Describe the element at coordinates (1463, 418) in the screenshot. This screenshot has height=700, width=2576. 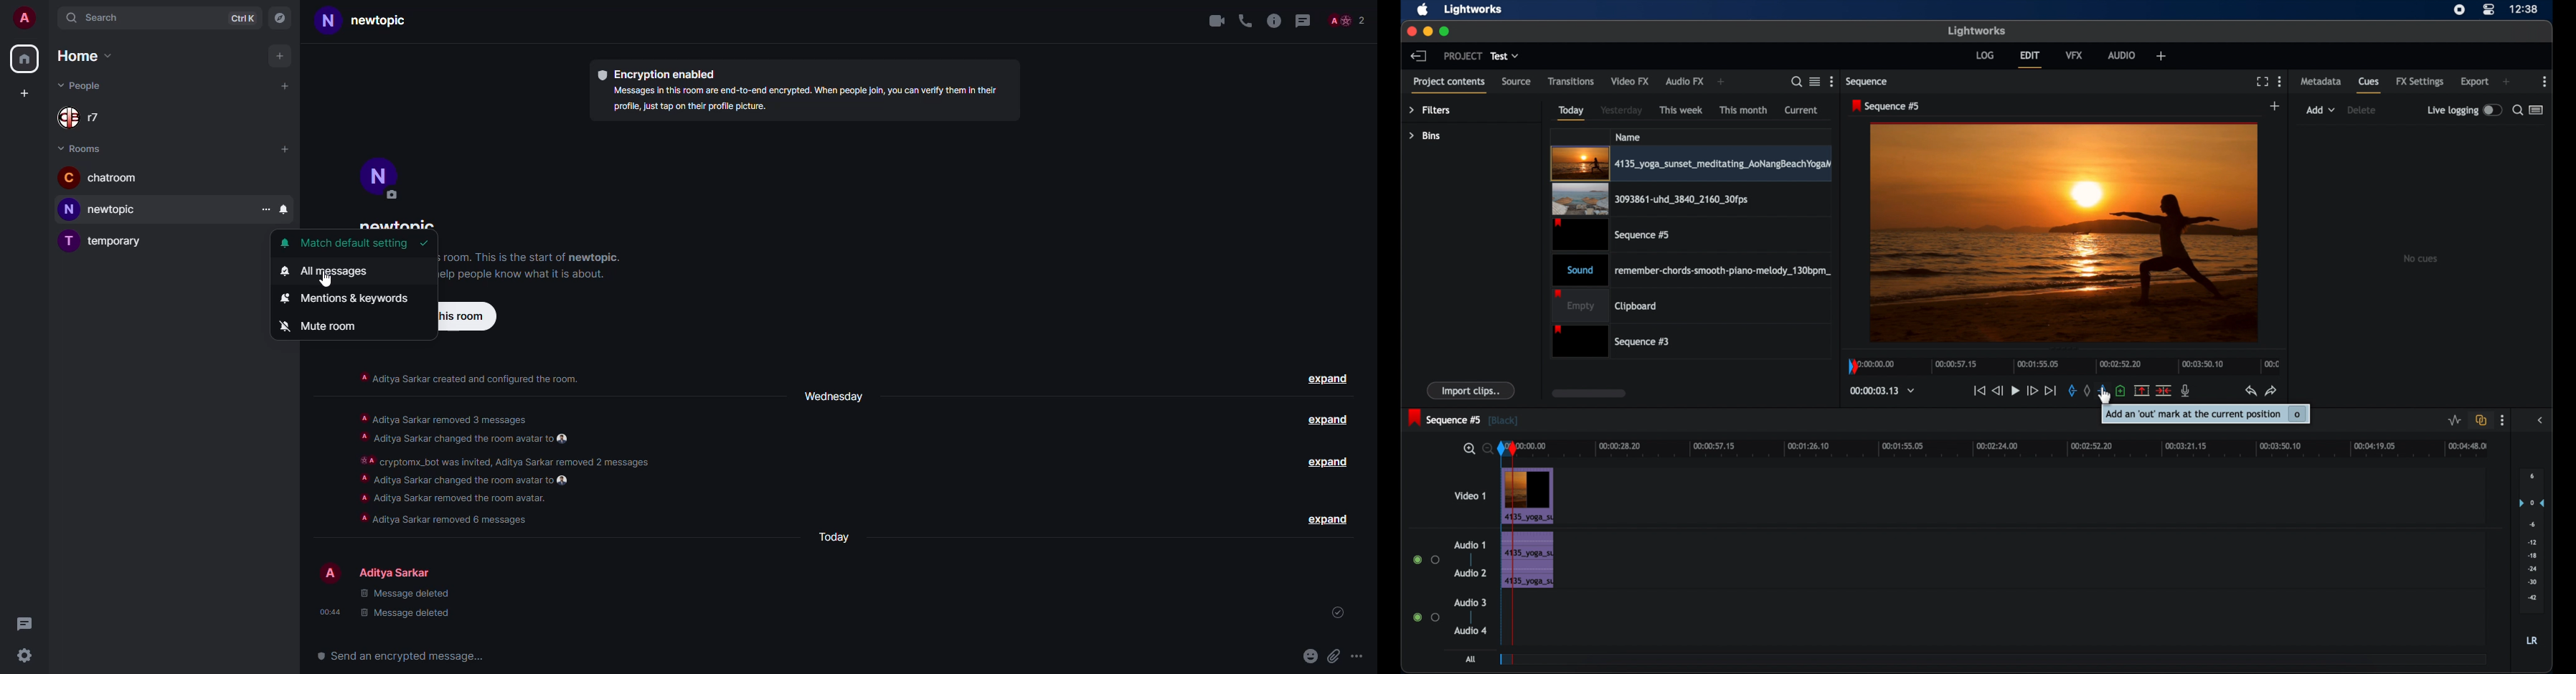
I see `sequence` at that location.